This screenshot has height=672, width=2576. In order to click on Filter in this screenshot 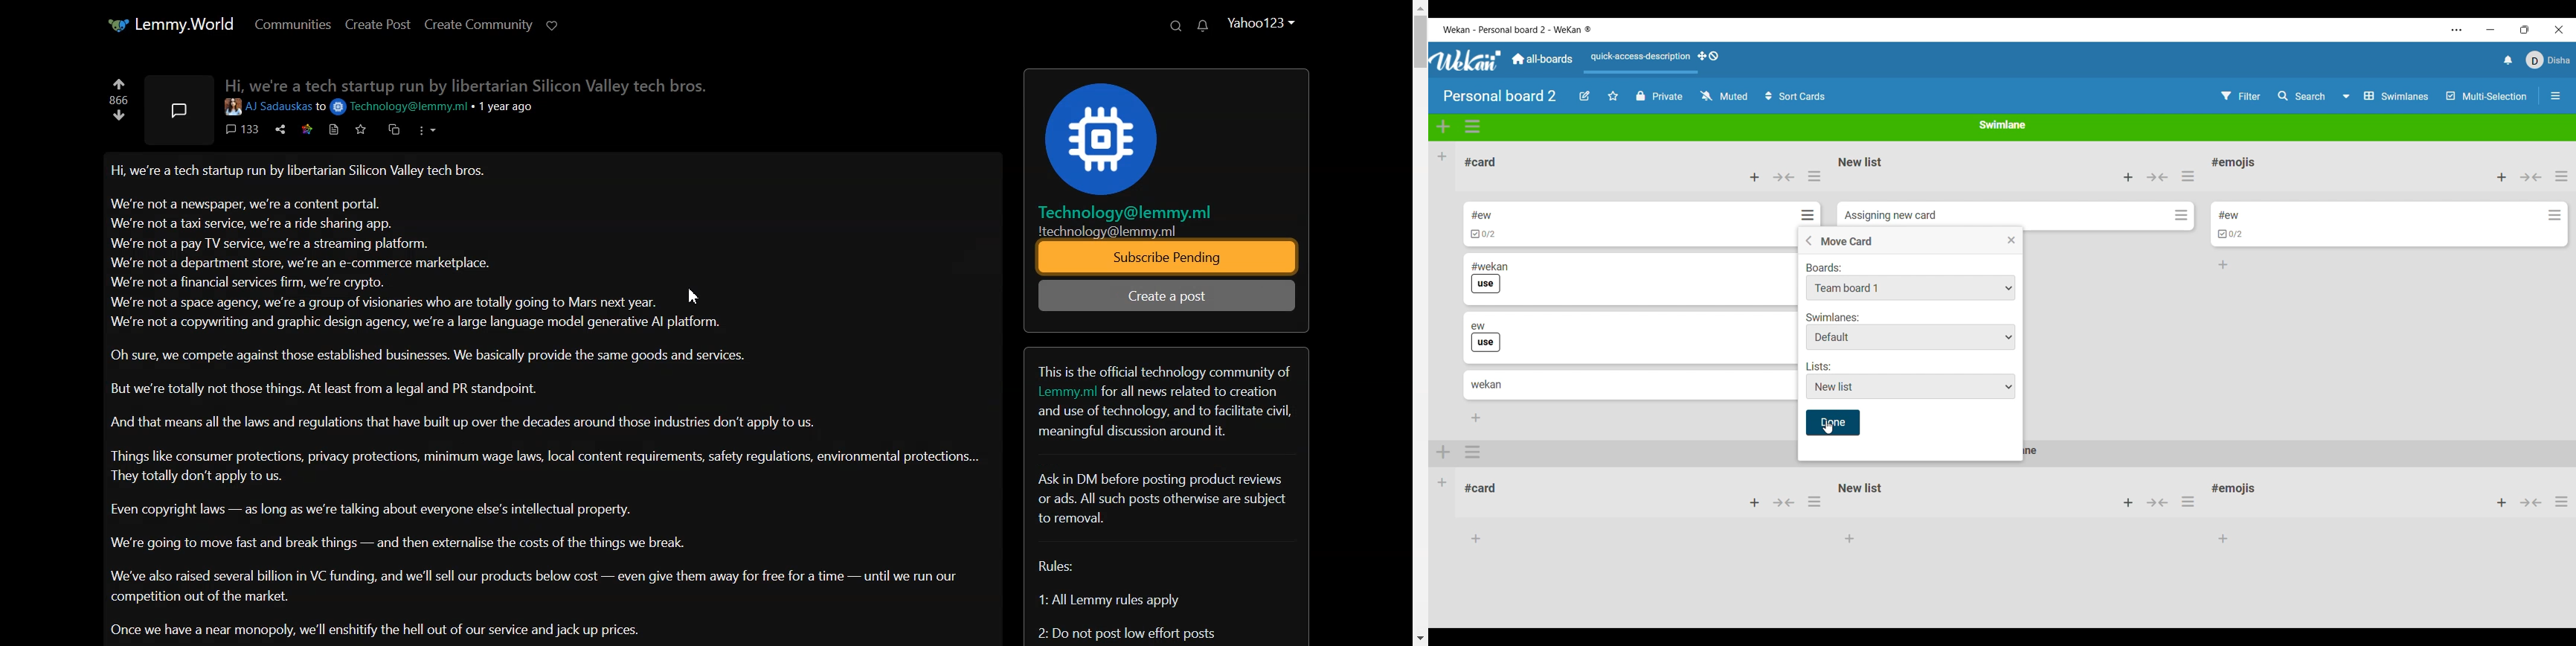, I will do `click(2241, 96)`.